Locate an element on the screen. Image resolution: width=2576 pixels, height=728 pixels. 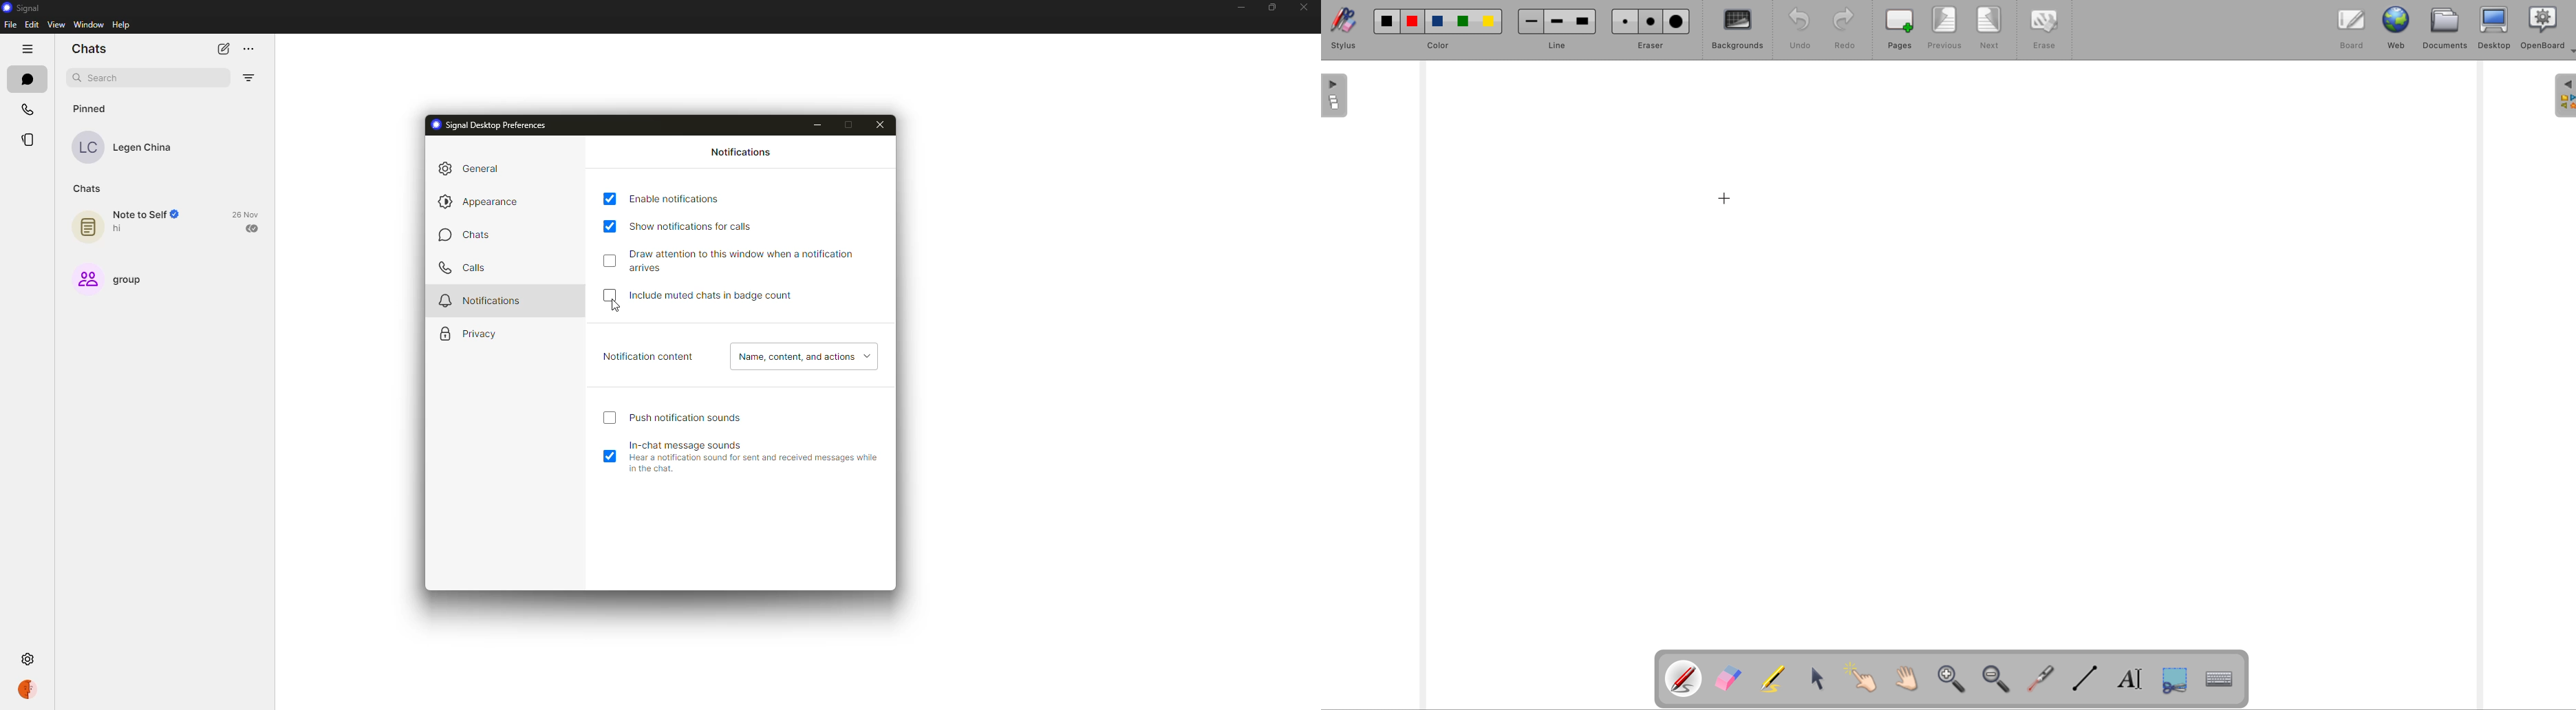
signal desktop preferences is located at coordinates (488, 127).